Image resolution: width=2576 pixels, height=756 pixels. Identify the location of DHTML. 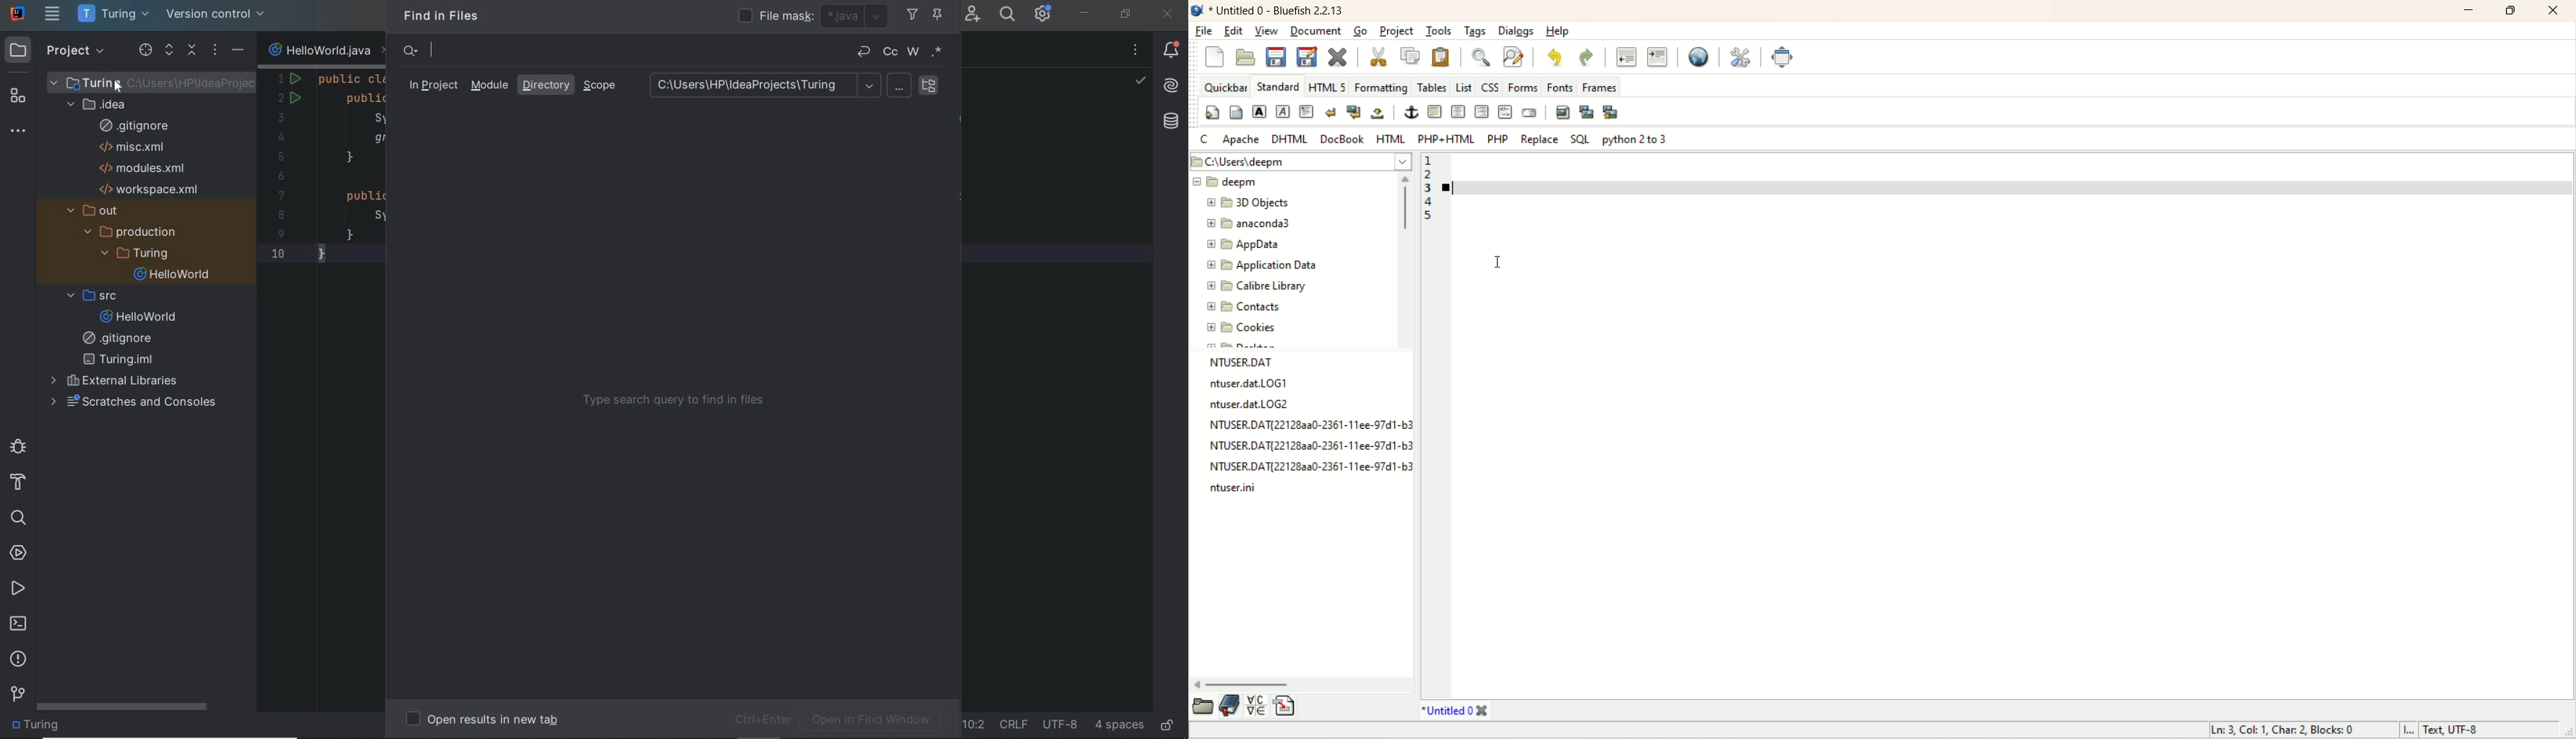
(1292, 140).